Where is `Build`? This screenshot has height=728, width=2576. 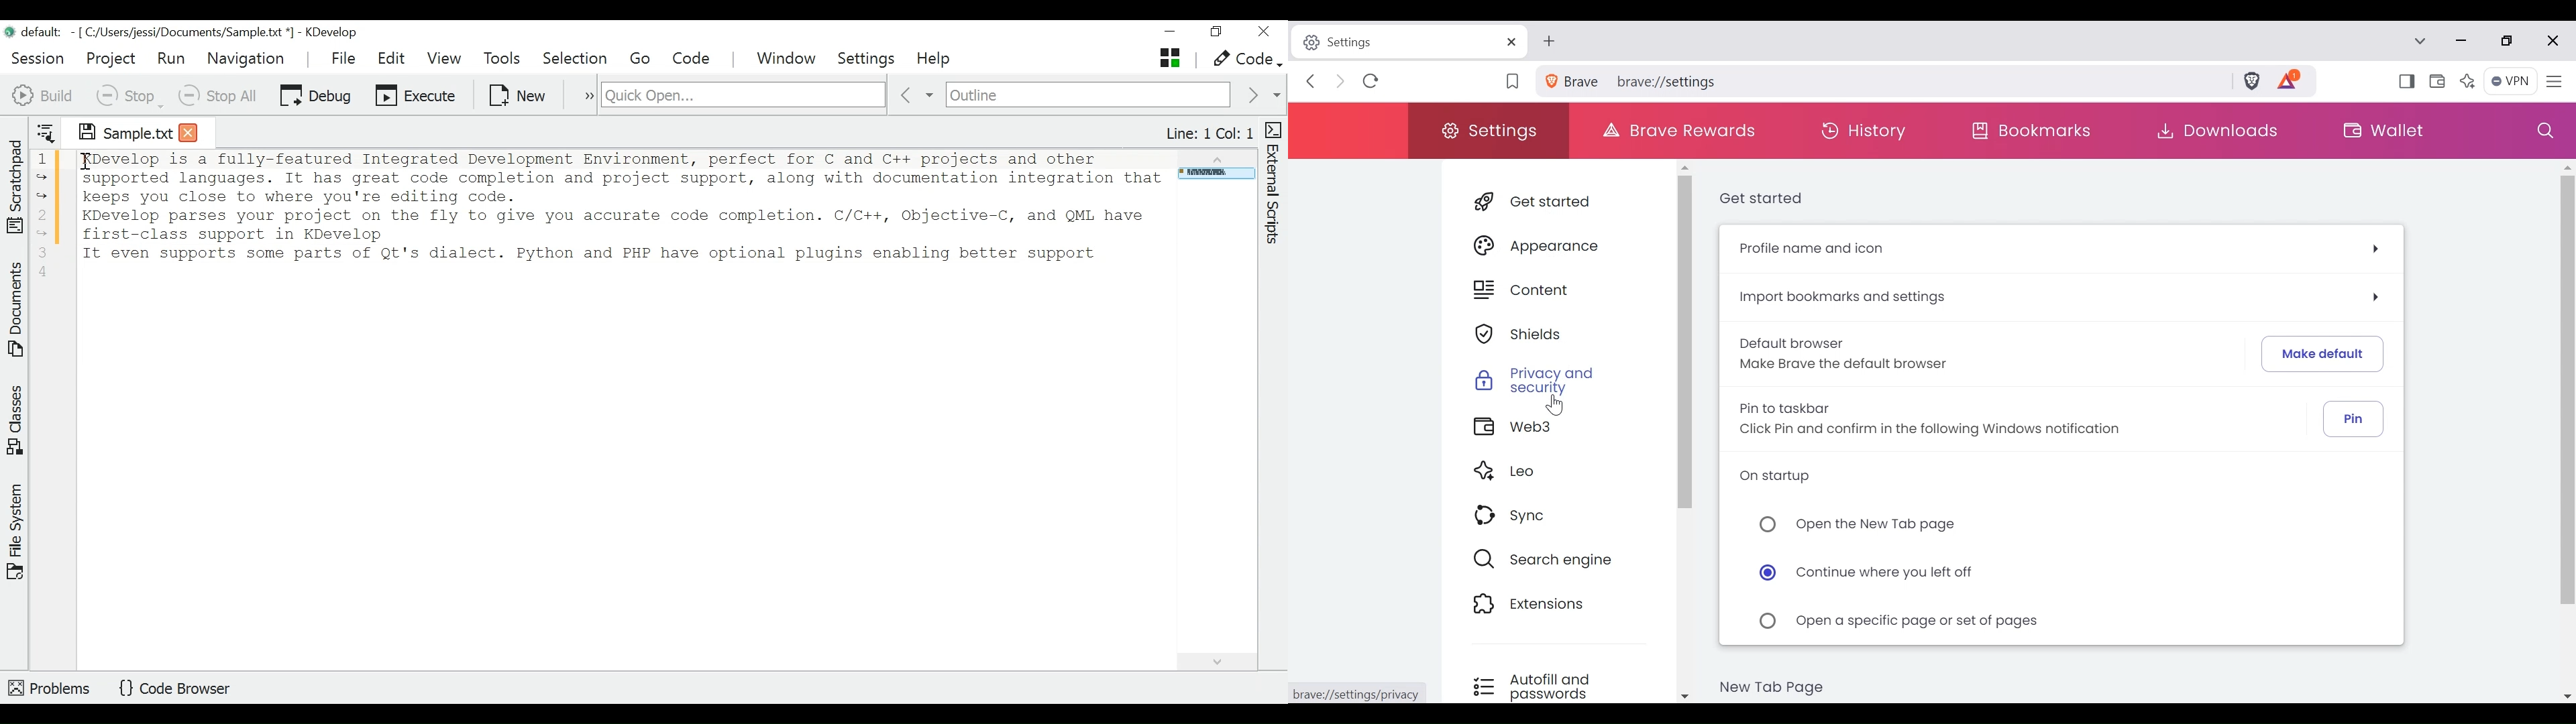
Build is located at coordinates (43, 94).